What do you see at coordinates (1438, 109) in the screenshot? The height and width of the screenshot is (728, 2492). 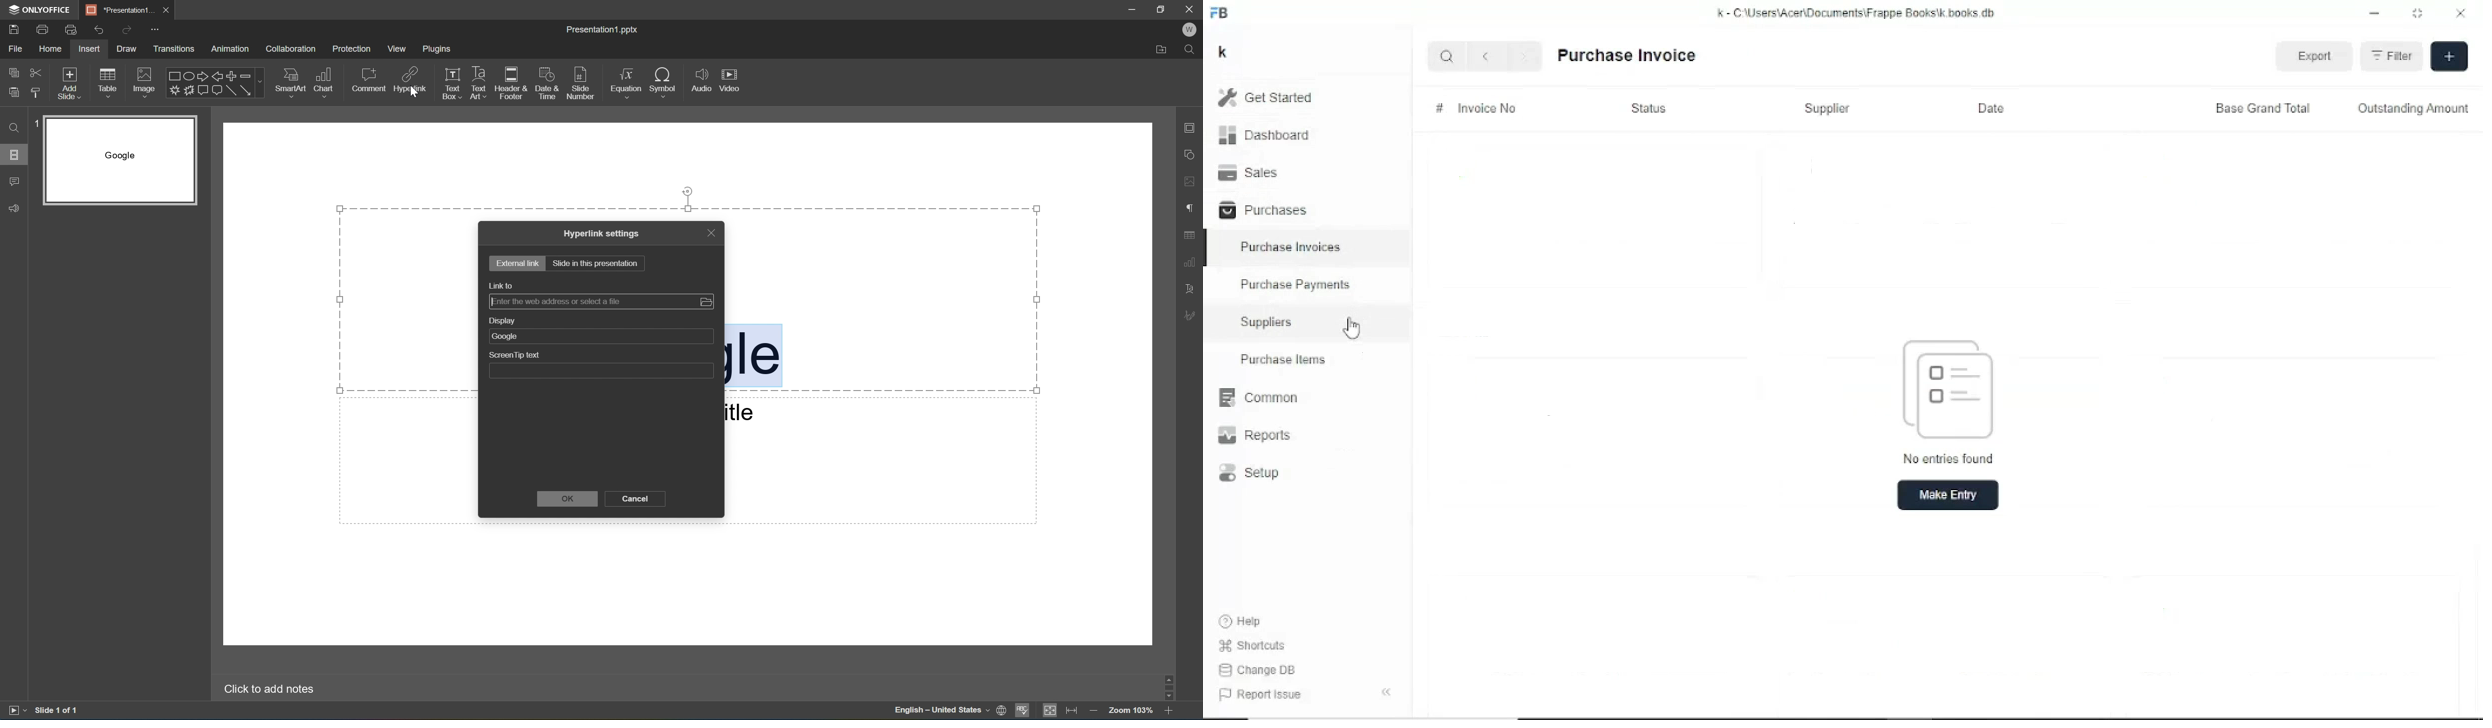 I see `#` at bounding box center [1438, 109].